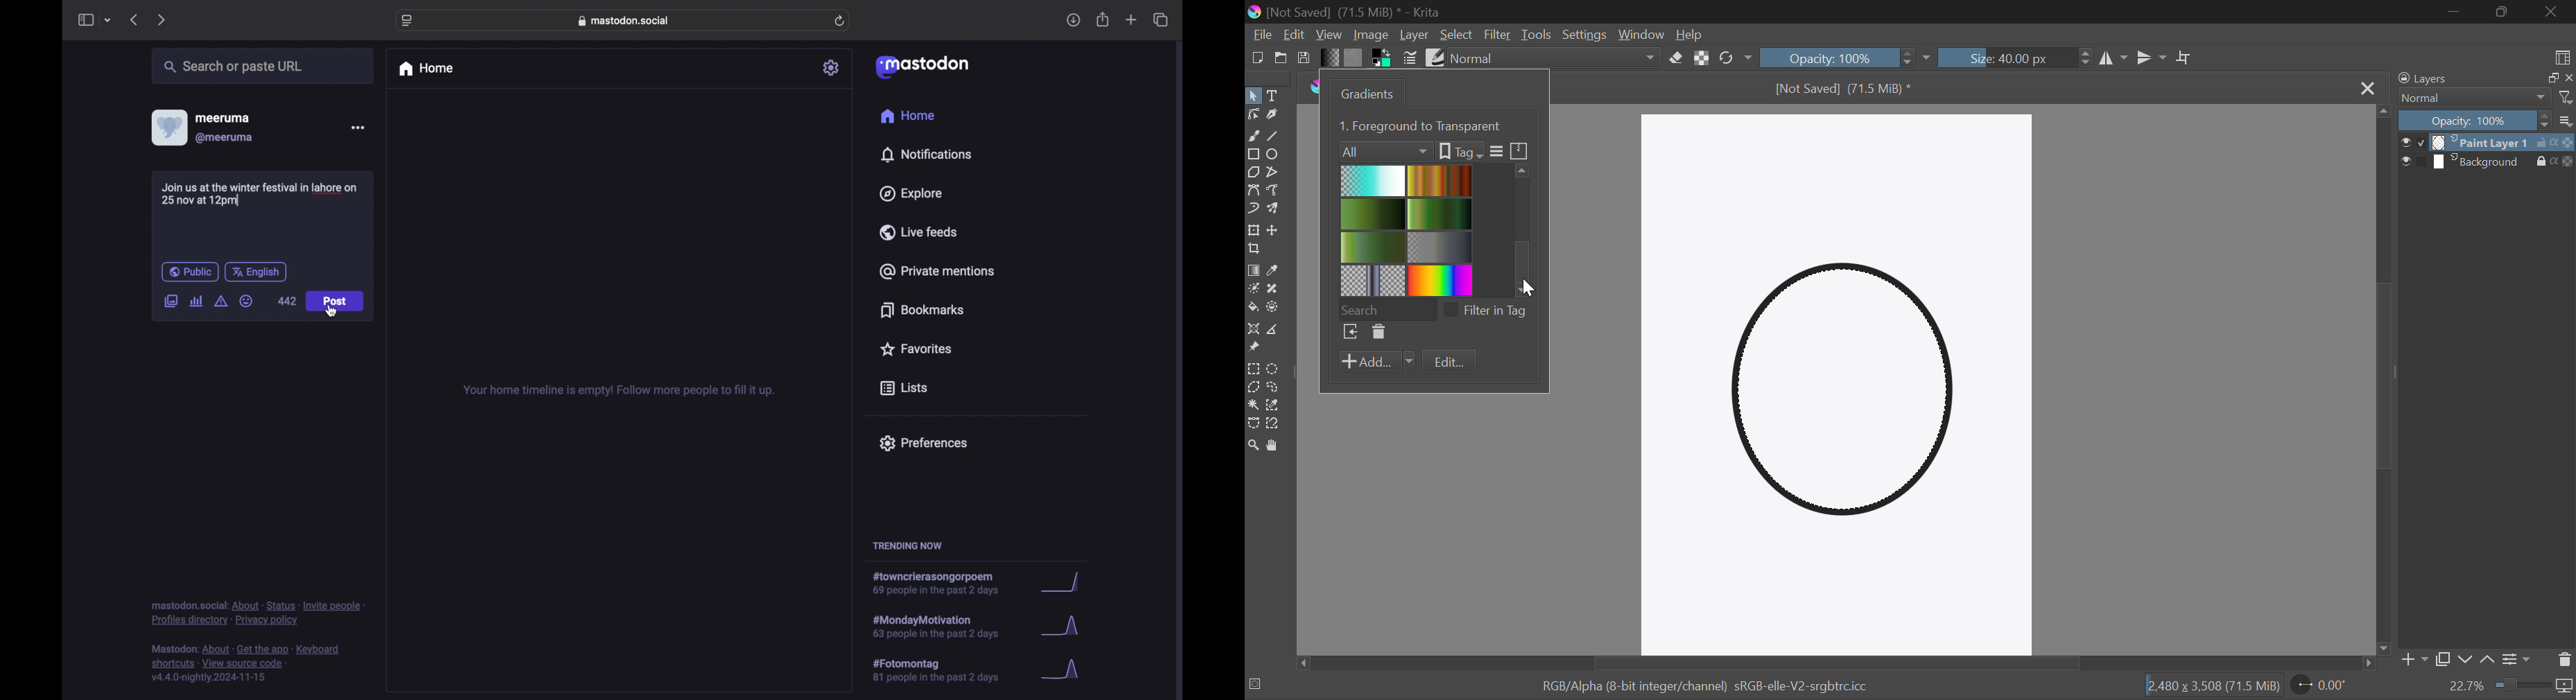  Describe the element at coordinates (233, 67) in the screenshot. I see `search or paste url` at that location.